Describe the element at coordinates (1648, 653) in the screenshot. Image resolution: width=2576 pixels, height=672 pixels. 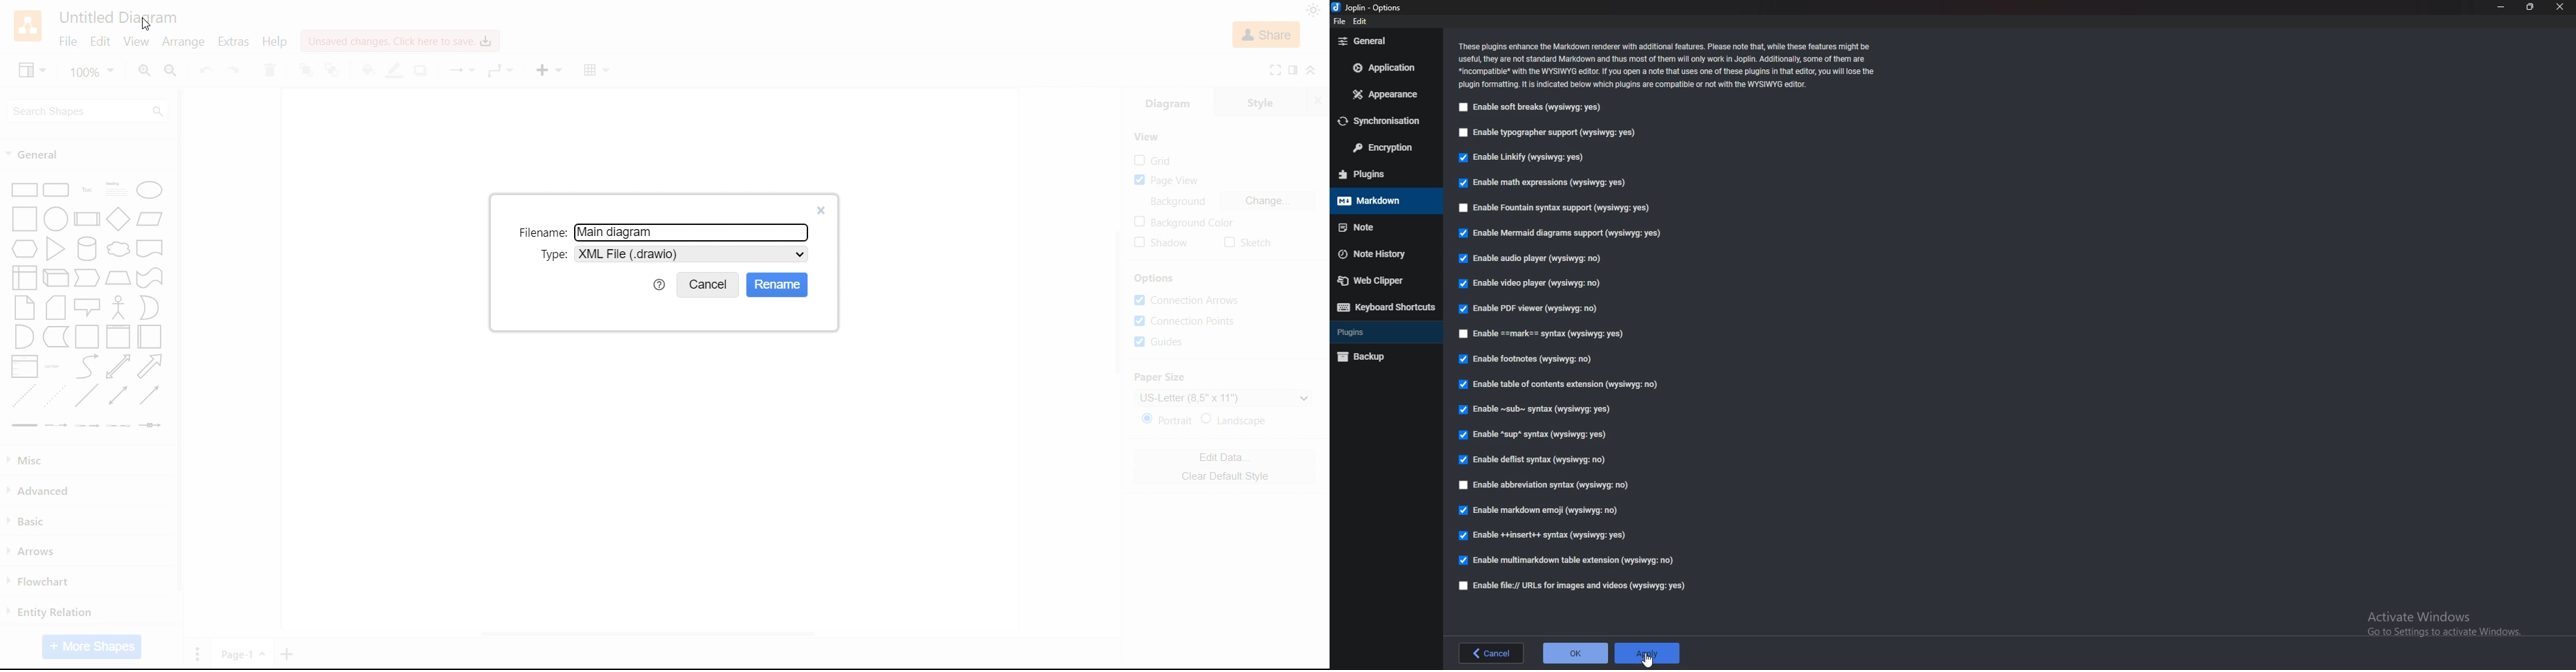
I see `apply` at that location.